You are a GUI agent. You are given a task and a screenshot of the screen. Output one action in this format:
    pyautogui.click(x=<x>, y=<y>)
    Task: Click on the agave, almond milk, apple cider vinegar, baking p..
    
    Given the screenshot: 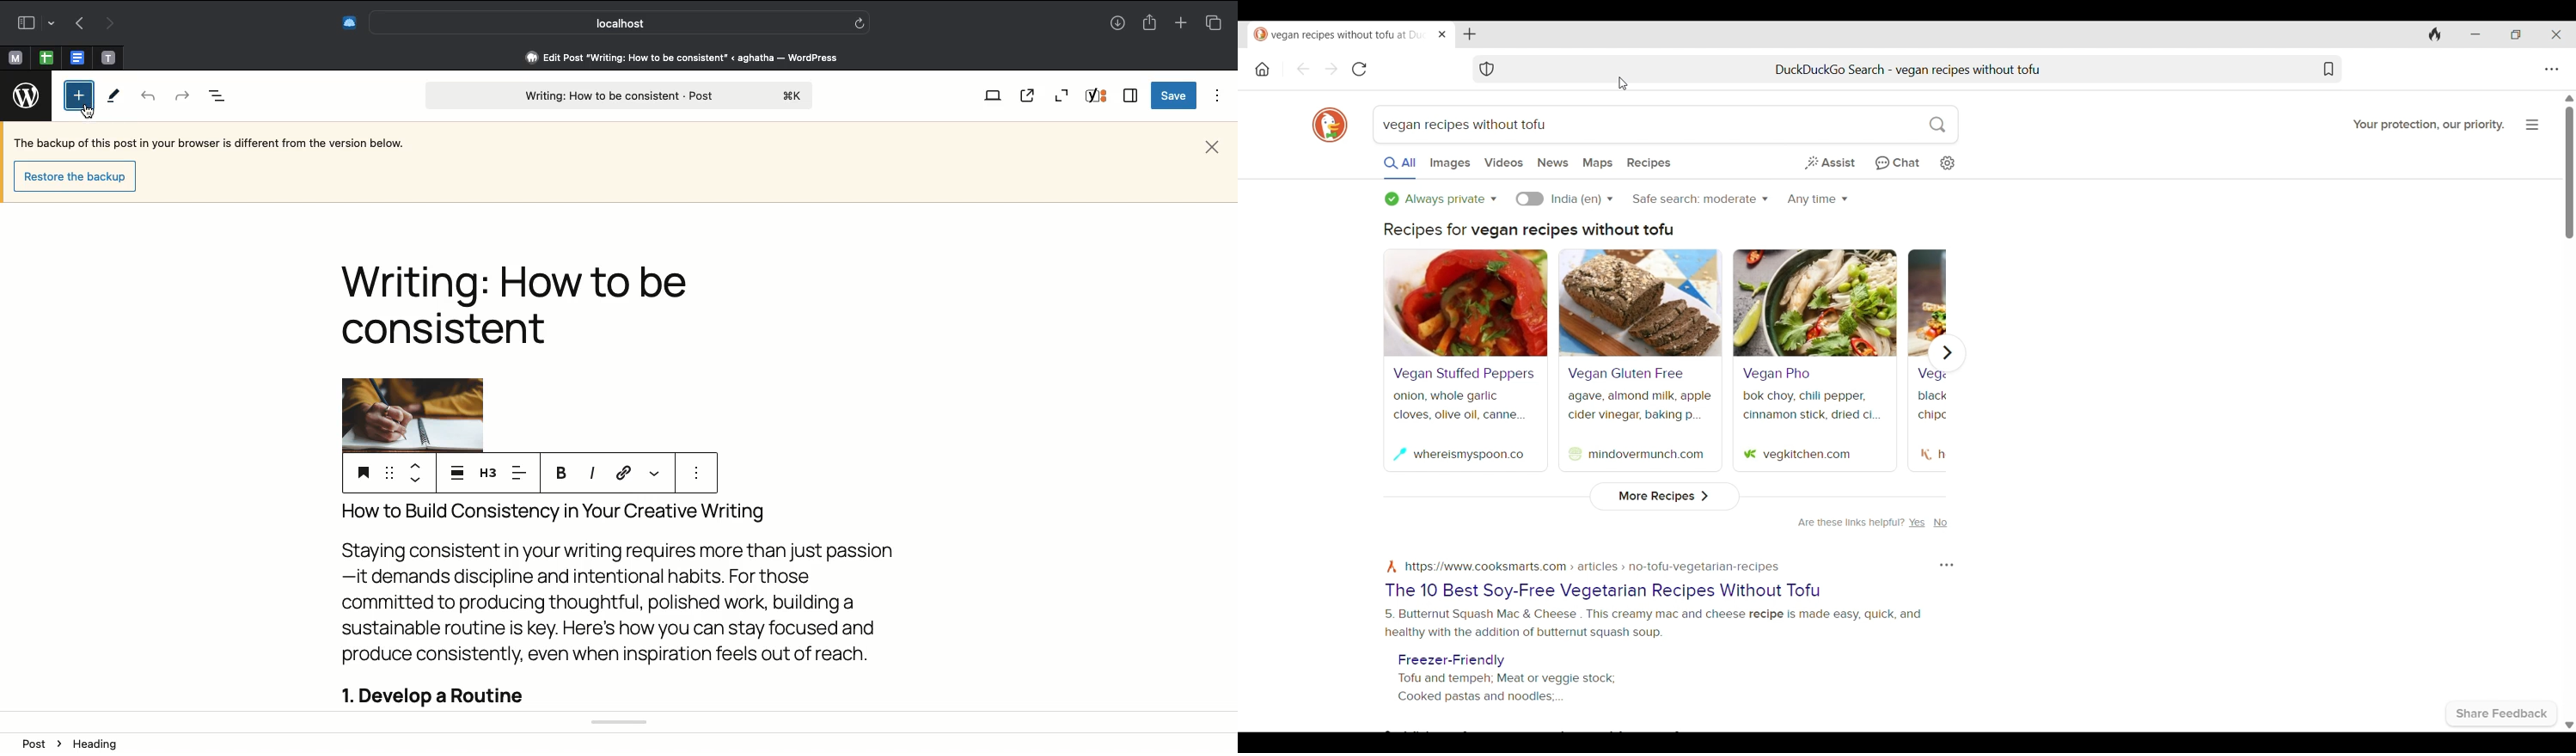 What is the action you would take?
    pyautogui.click(x=1640, y=406)
    